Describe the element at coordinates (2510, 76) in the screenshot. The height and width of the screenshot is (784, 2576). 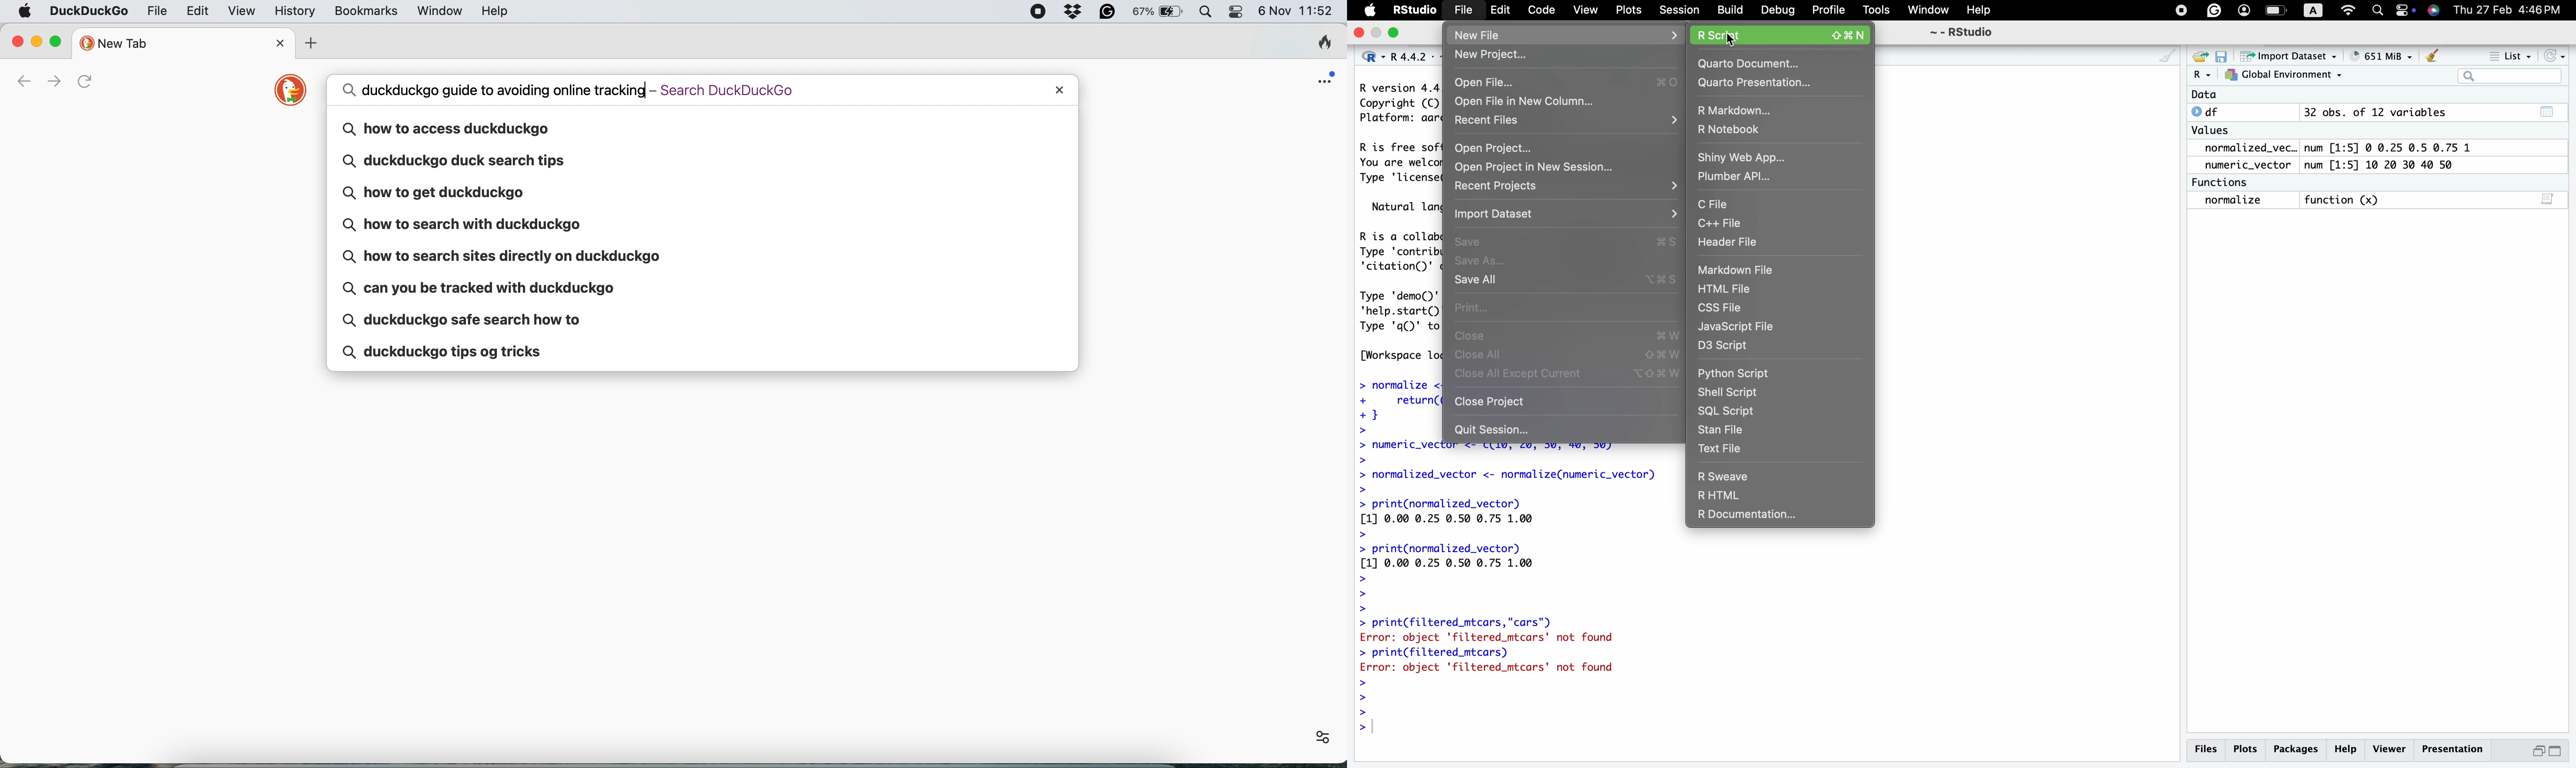
I see `la ||` at that location.